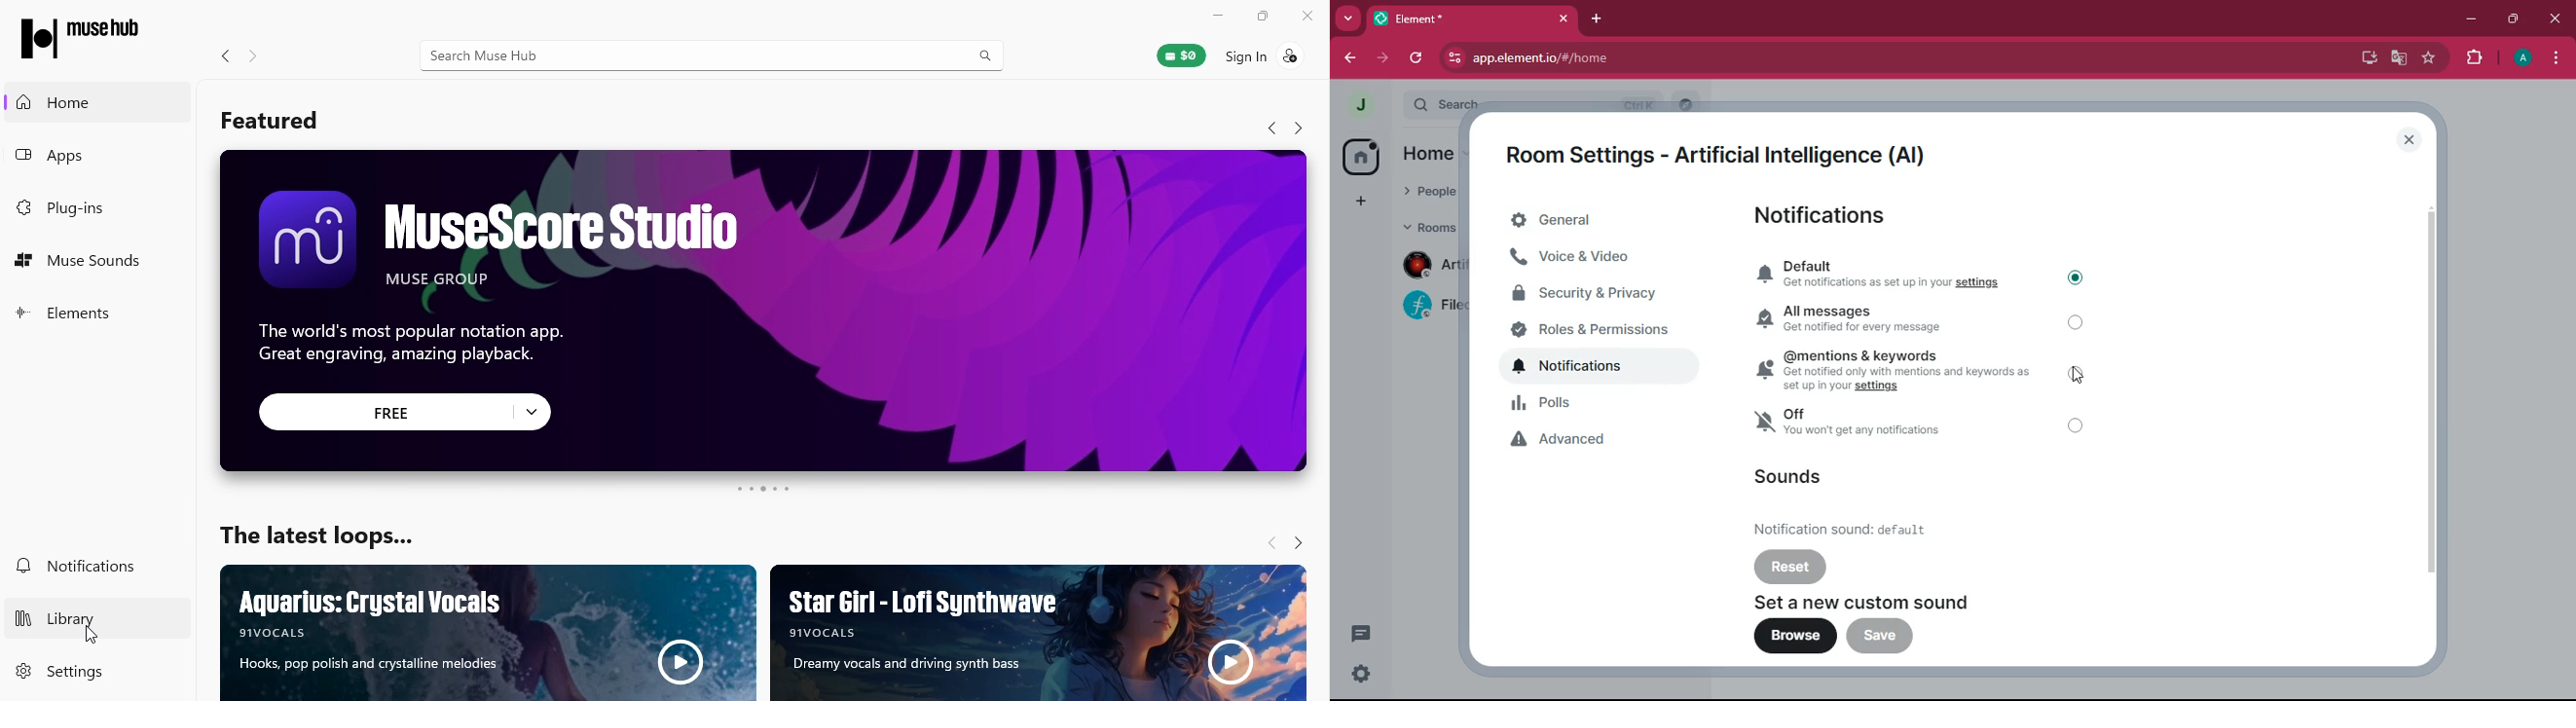  What do you see at coordinates (1417, 58) in the screenshot?
I see `refresh` at bounding box center [1417, 58].